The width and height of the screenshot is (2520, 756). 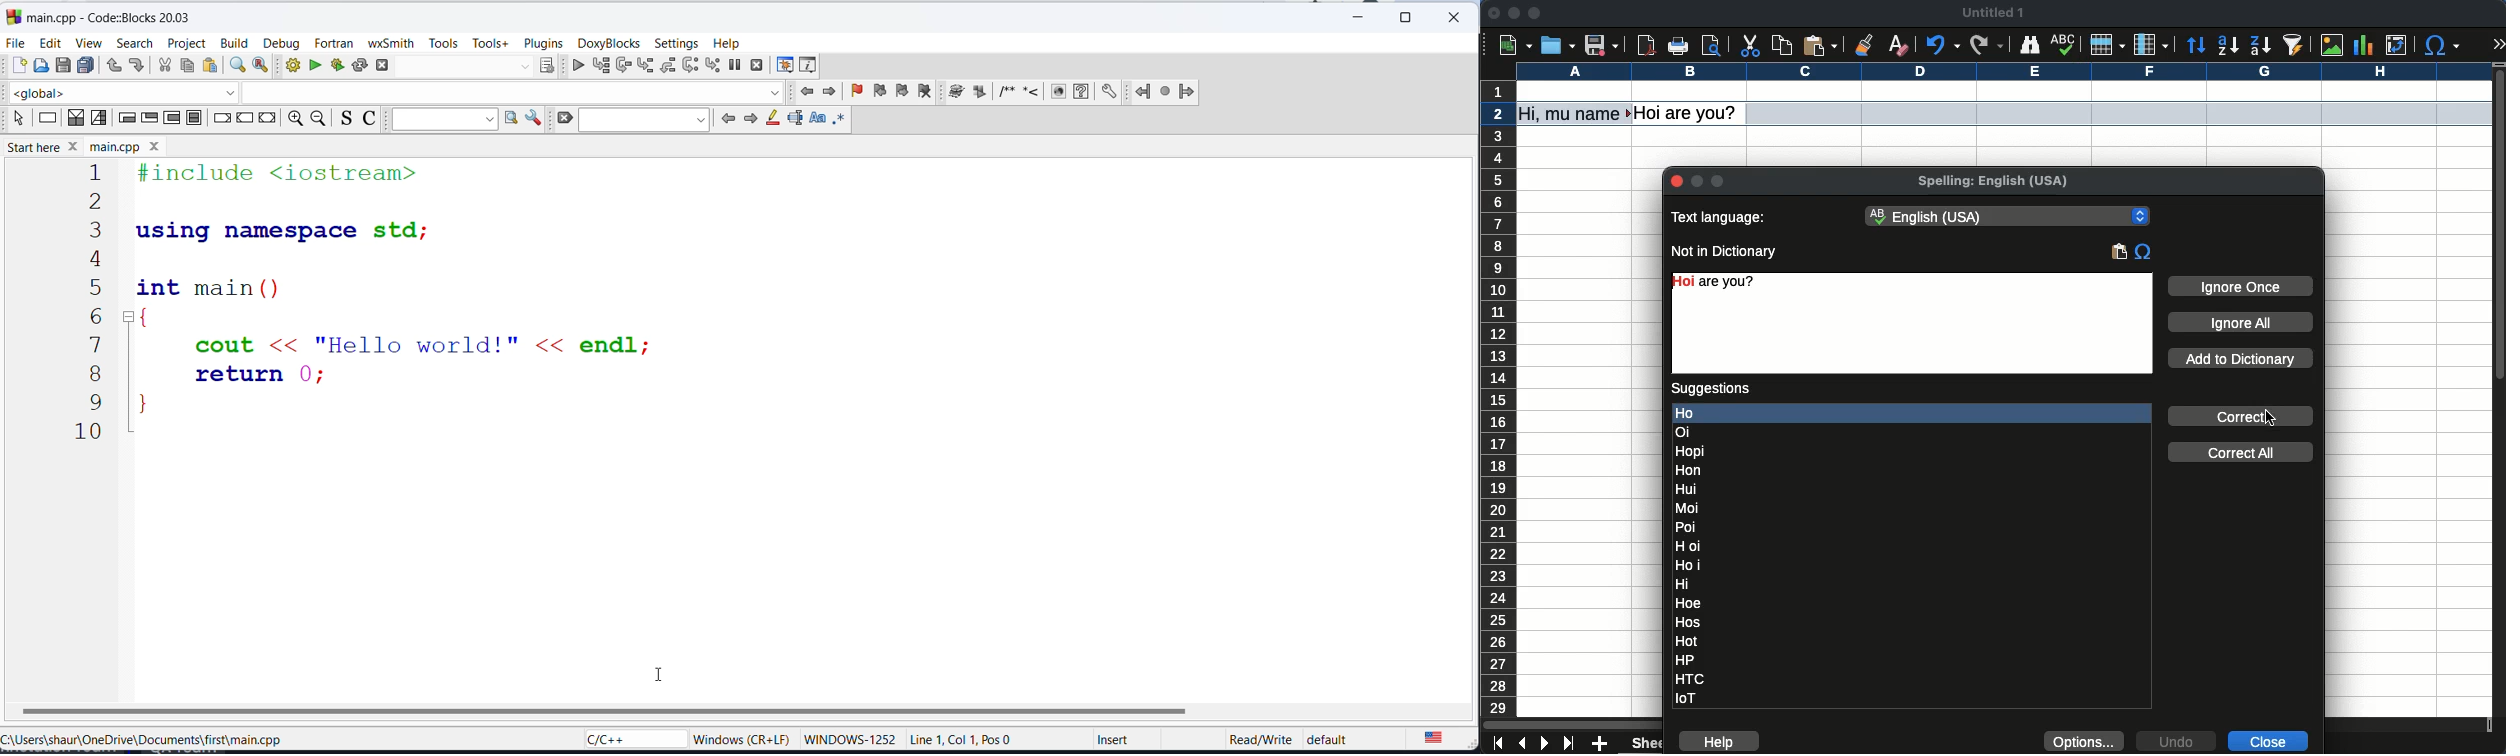 I want to click on new, so click(x=1515, y=46).